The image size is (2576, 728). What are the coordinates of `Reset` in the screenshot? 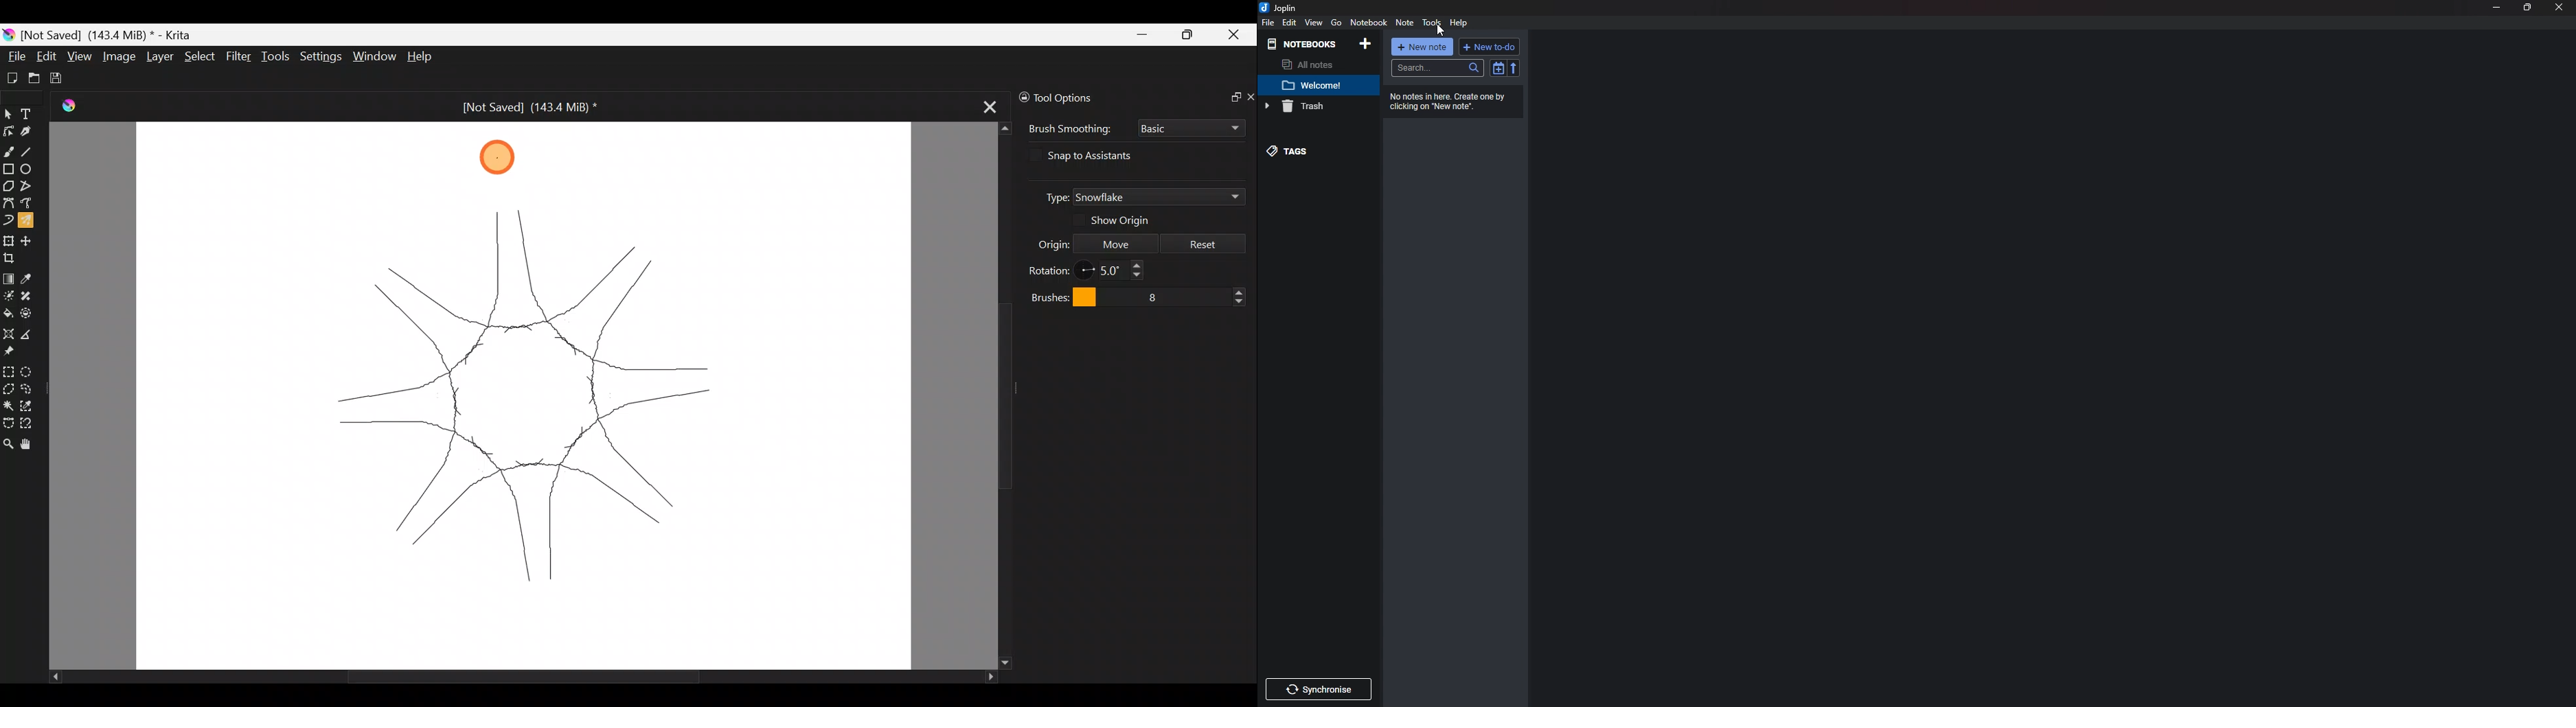 It's located at (1203, 242).